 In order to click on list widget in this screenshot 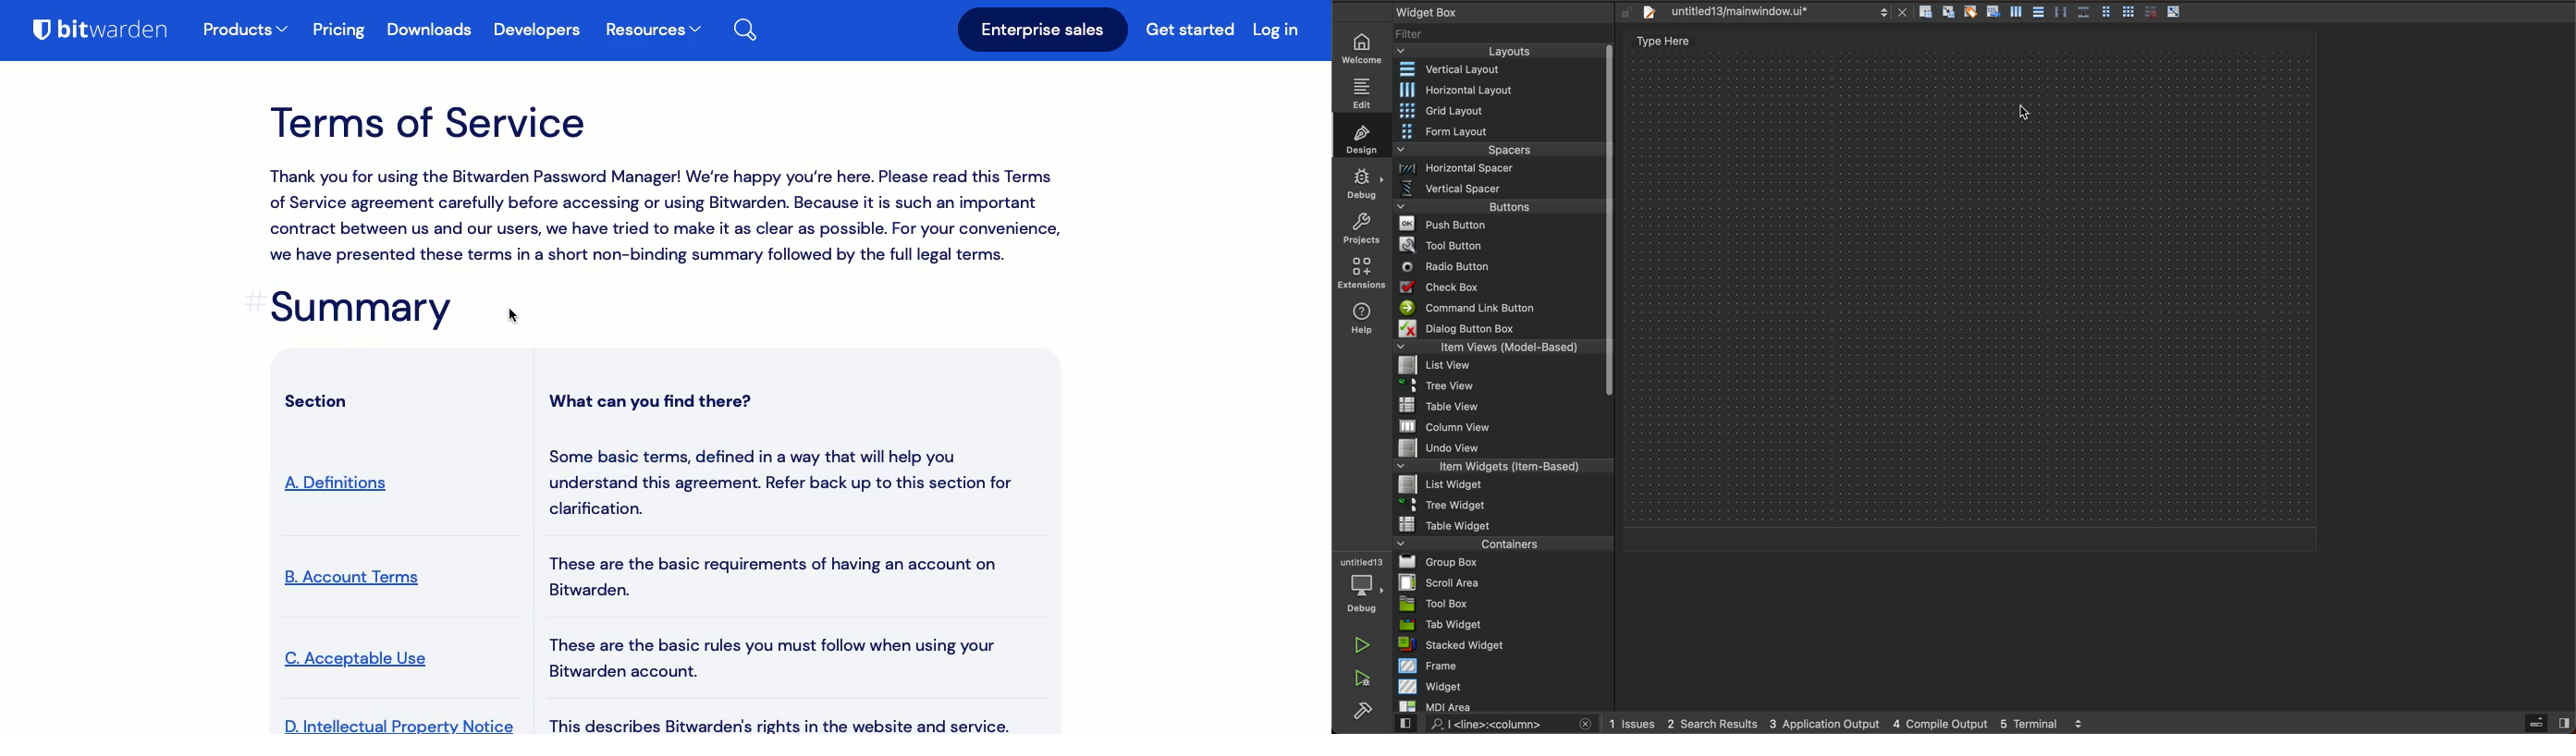, I will do `click(1501, 486)`.